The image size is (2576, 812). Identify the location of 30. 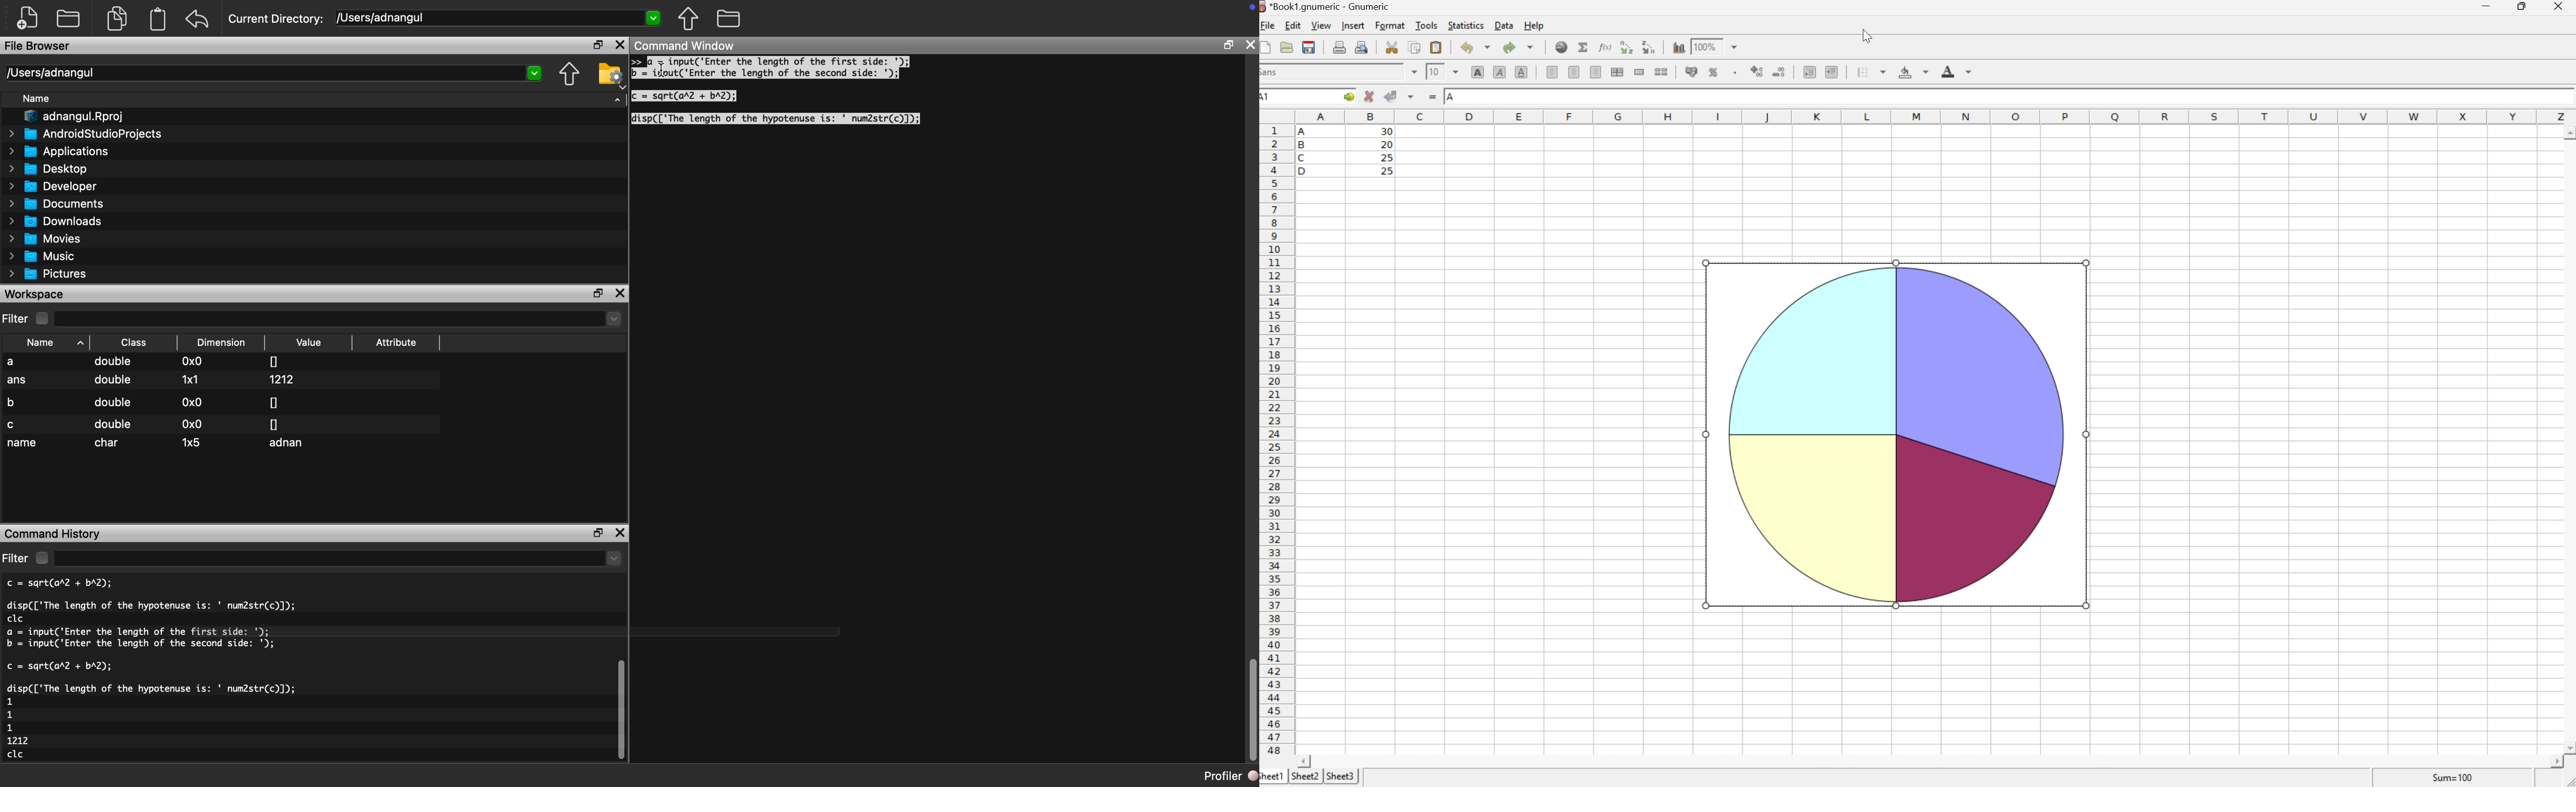
(1385, 133).